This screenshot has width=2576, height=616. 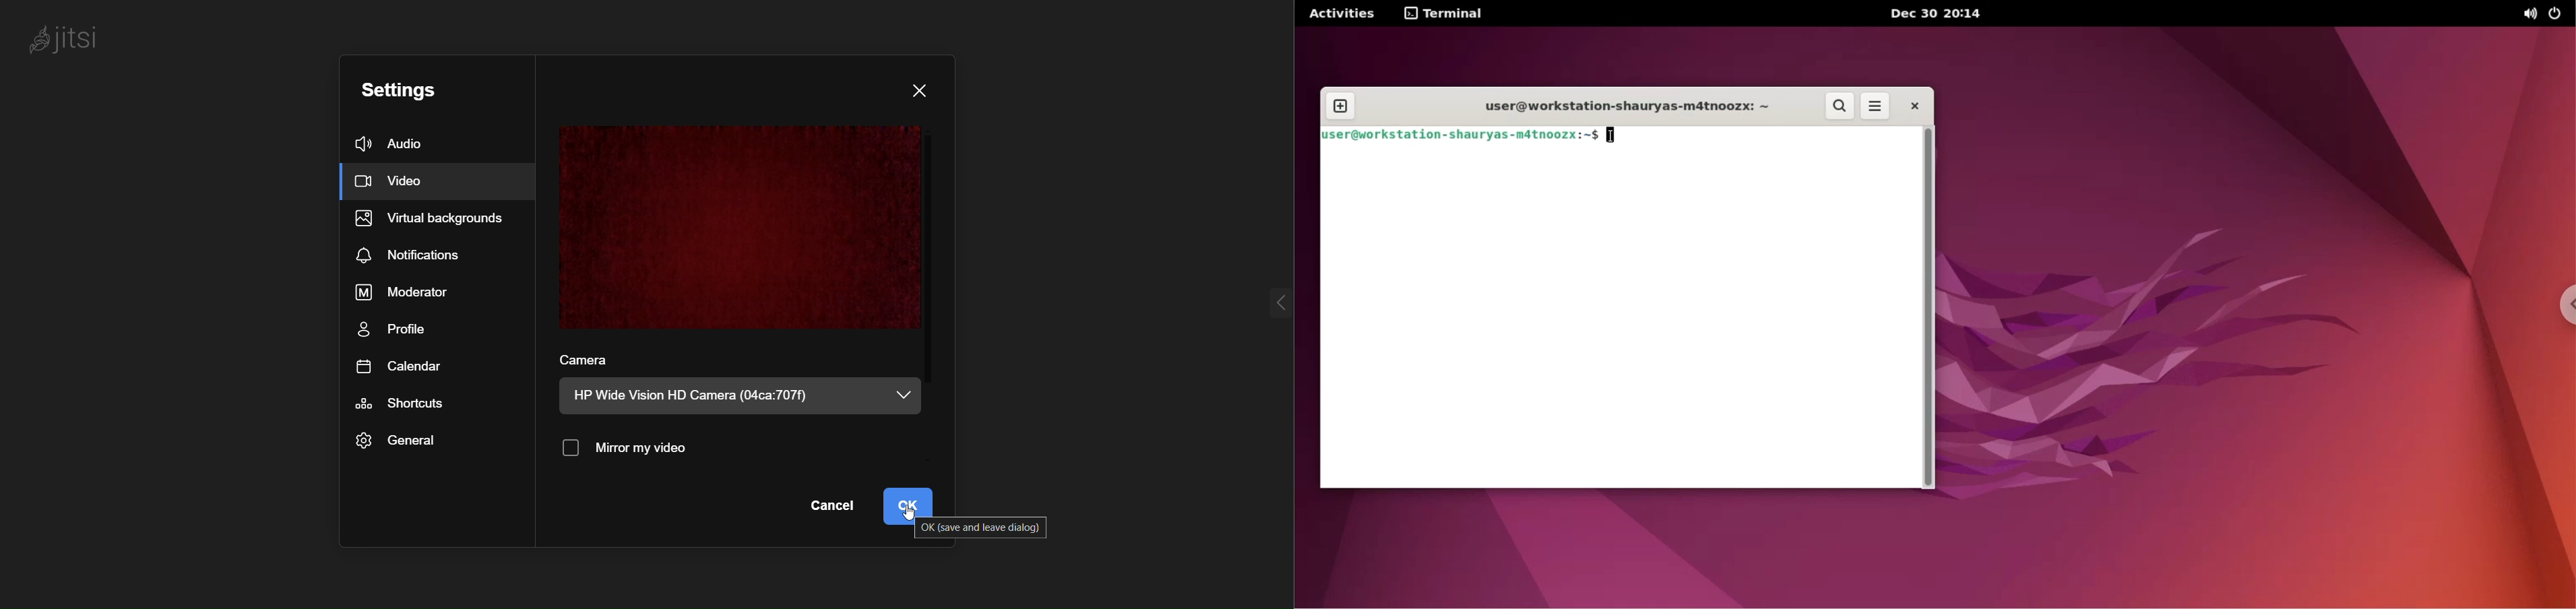 What do you see at coordinates (904, 394) in the screenshot?
I see `dropdown` at bounding box center [904, 394].